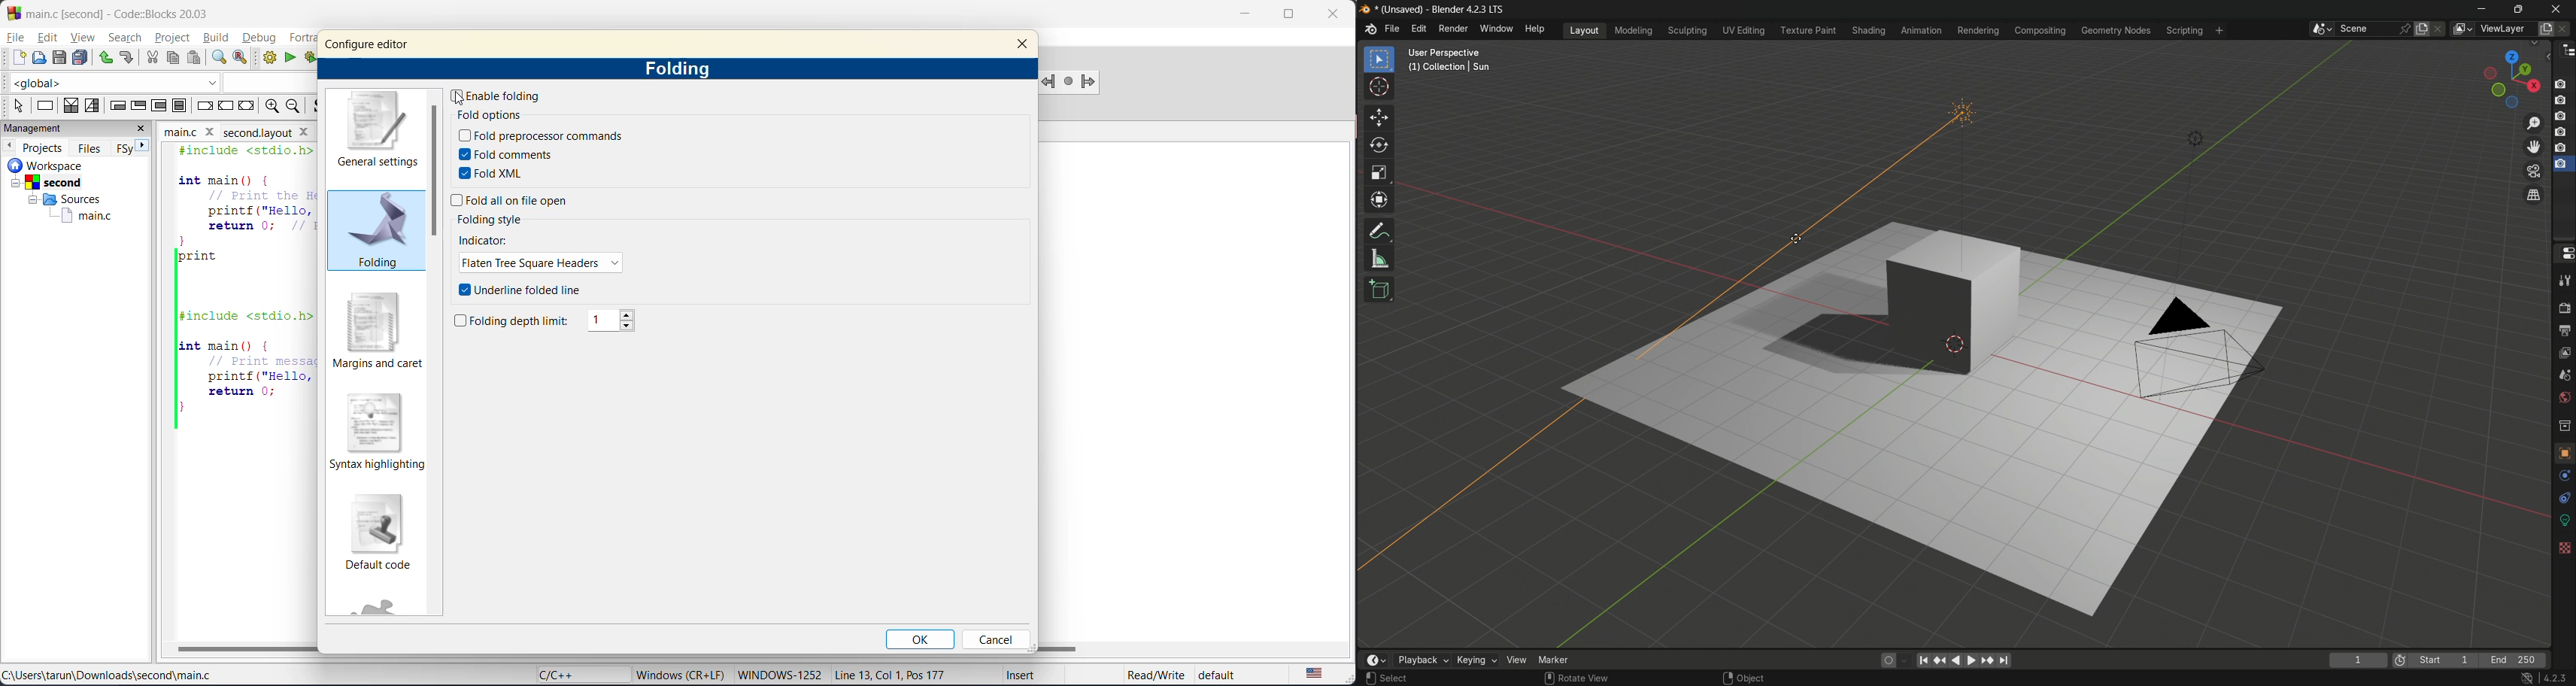  What do you see at coordinates (2560, 131) in the screenshot?
I see `layer 4` at bounding box center [2560, 131].